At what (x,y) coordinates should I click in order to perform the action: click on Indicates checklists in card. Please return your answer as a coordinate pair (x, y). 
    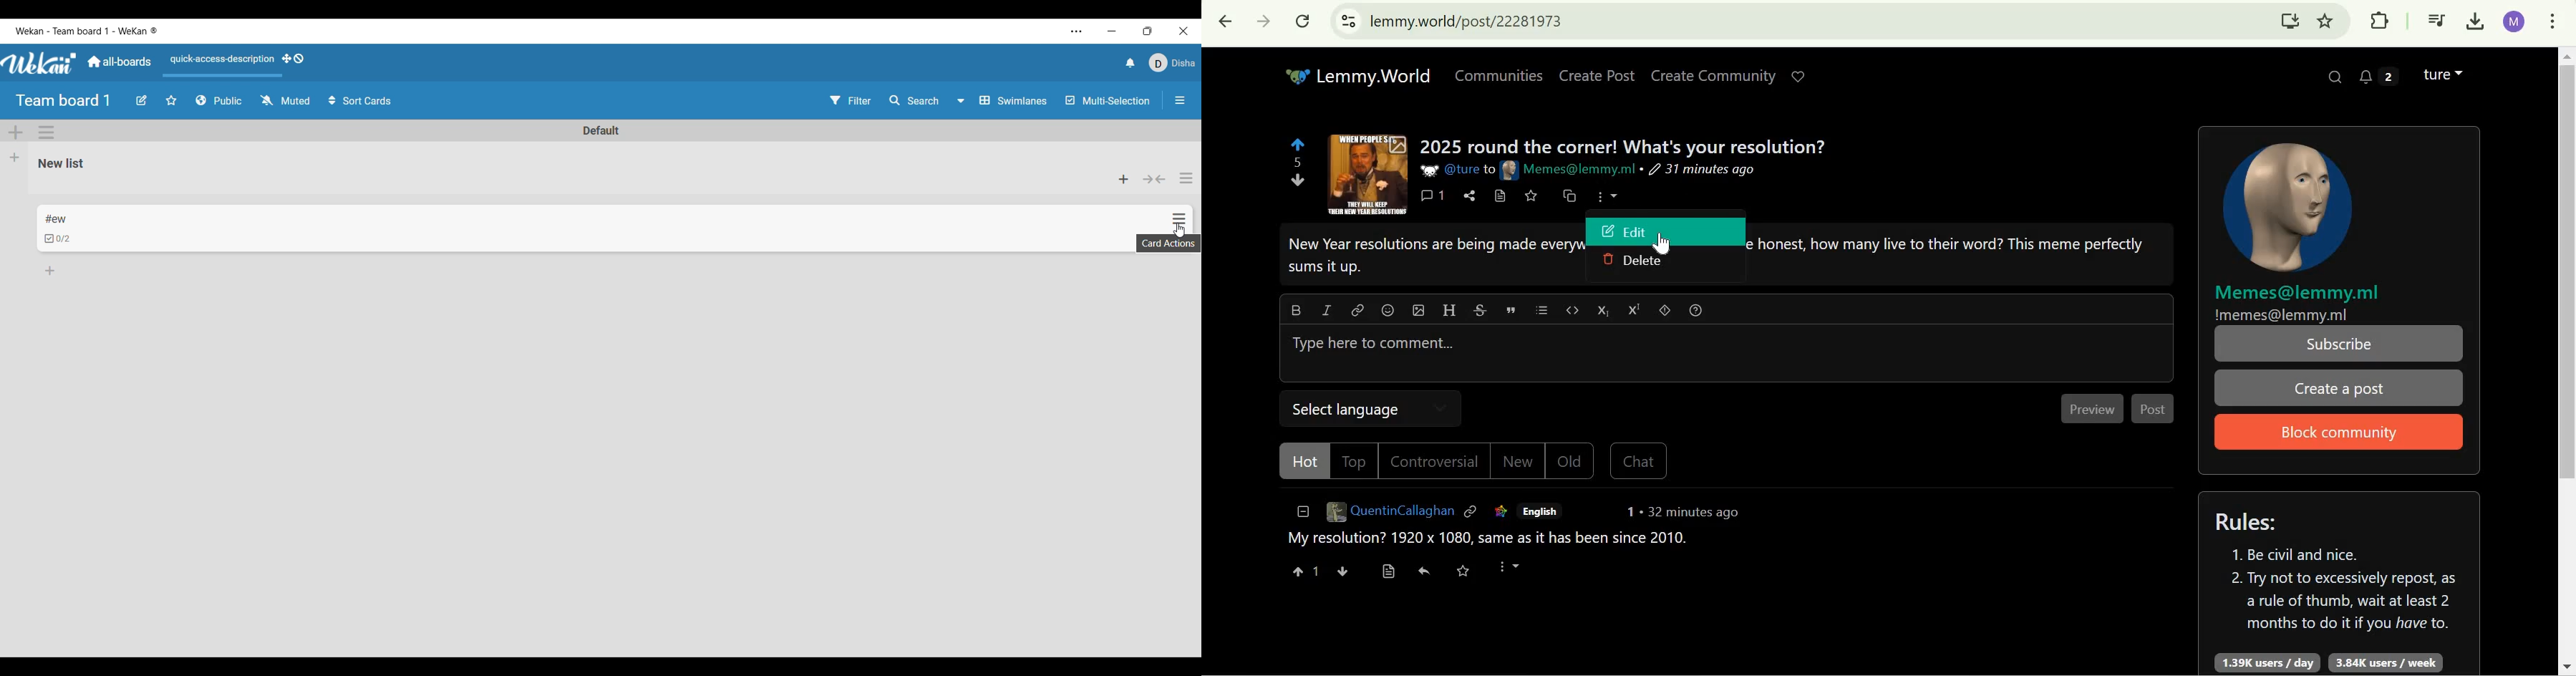
    Looking at the image, I should click on (58, 238).